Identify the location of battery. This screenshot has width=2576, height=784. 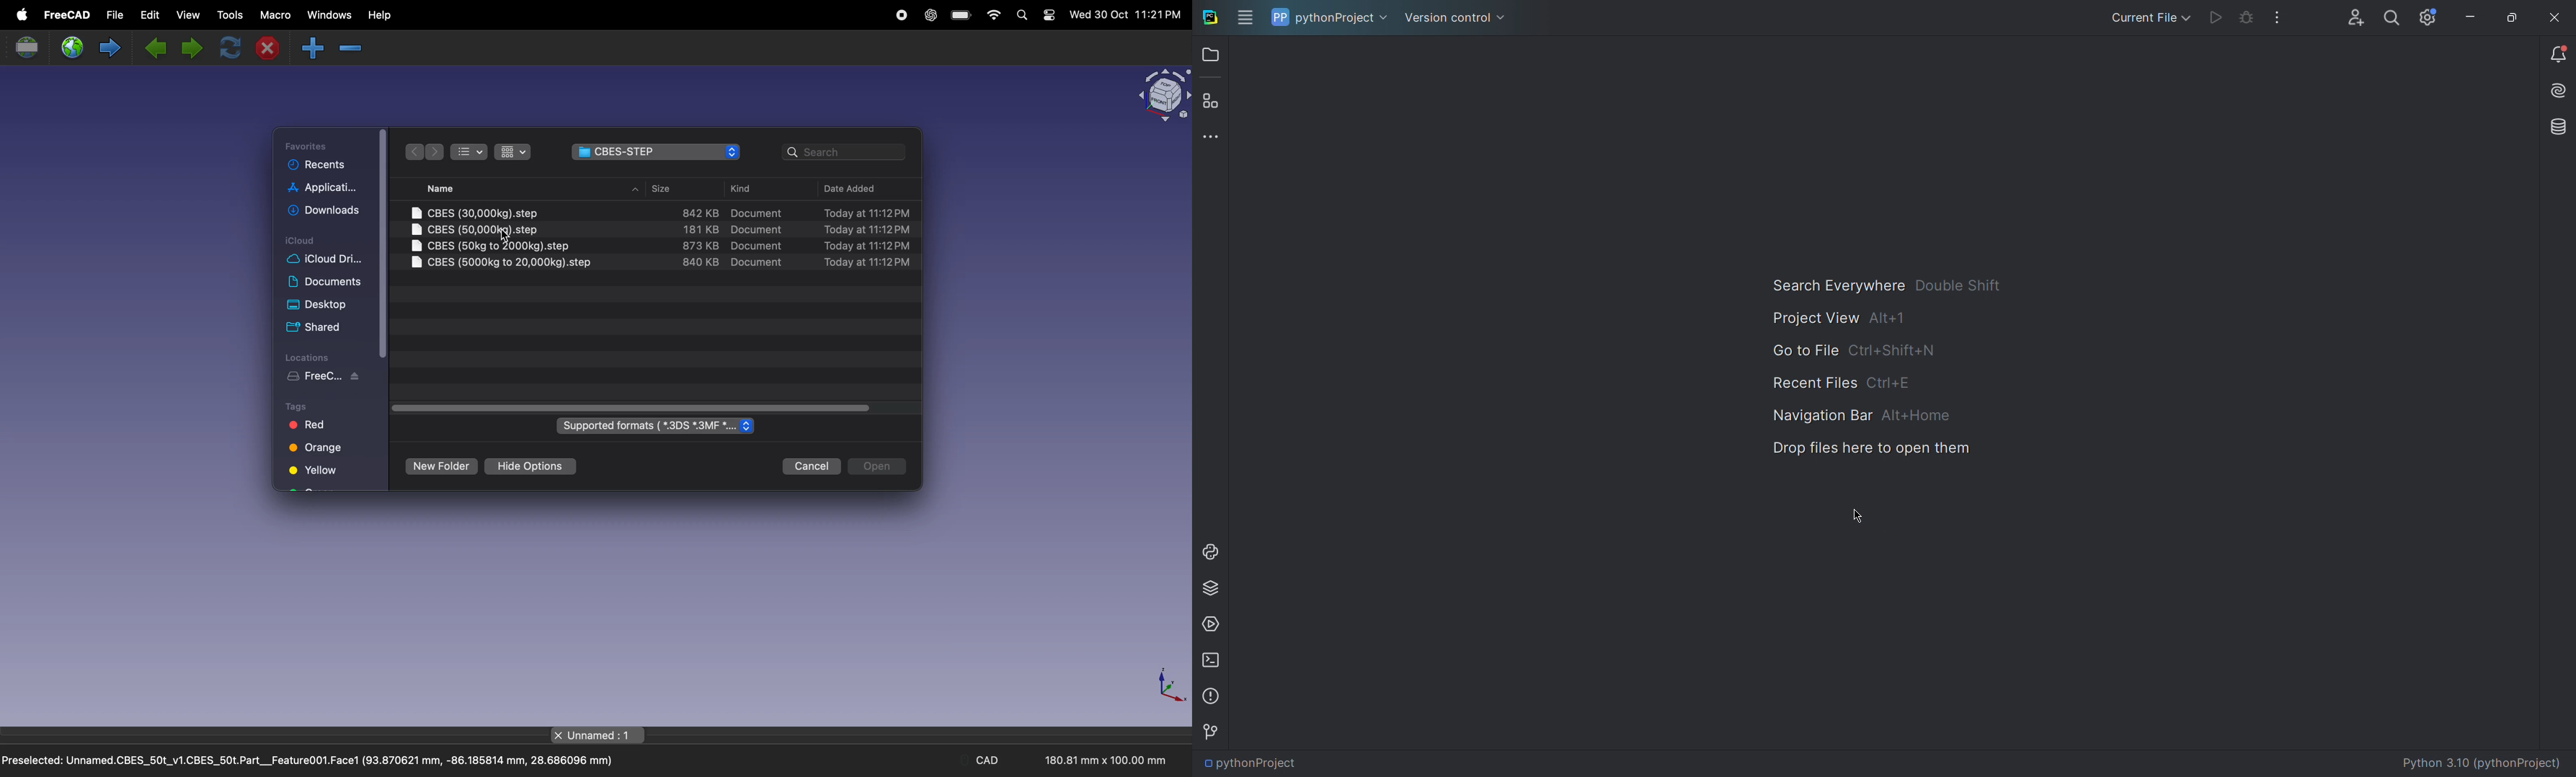
(960, 16).